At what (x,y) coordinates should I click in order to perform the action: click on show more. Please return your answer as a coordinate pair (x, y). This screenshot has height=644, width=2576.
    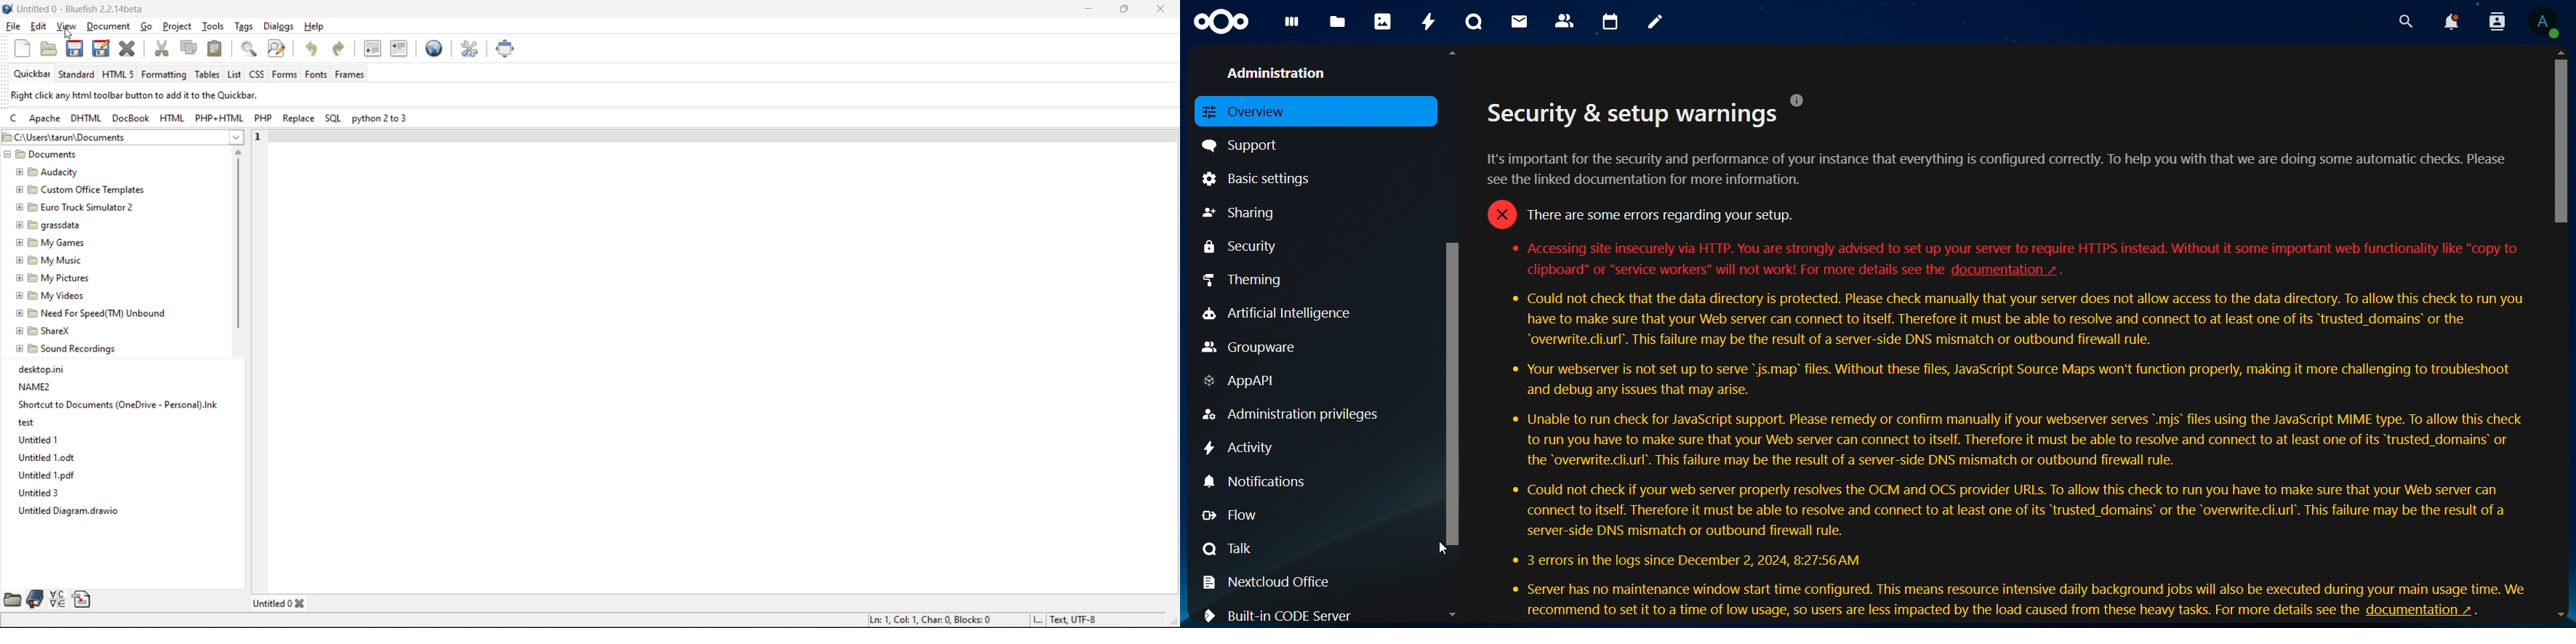
    Looking at the image, I should click on (235, 138).